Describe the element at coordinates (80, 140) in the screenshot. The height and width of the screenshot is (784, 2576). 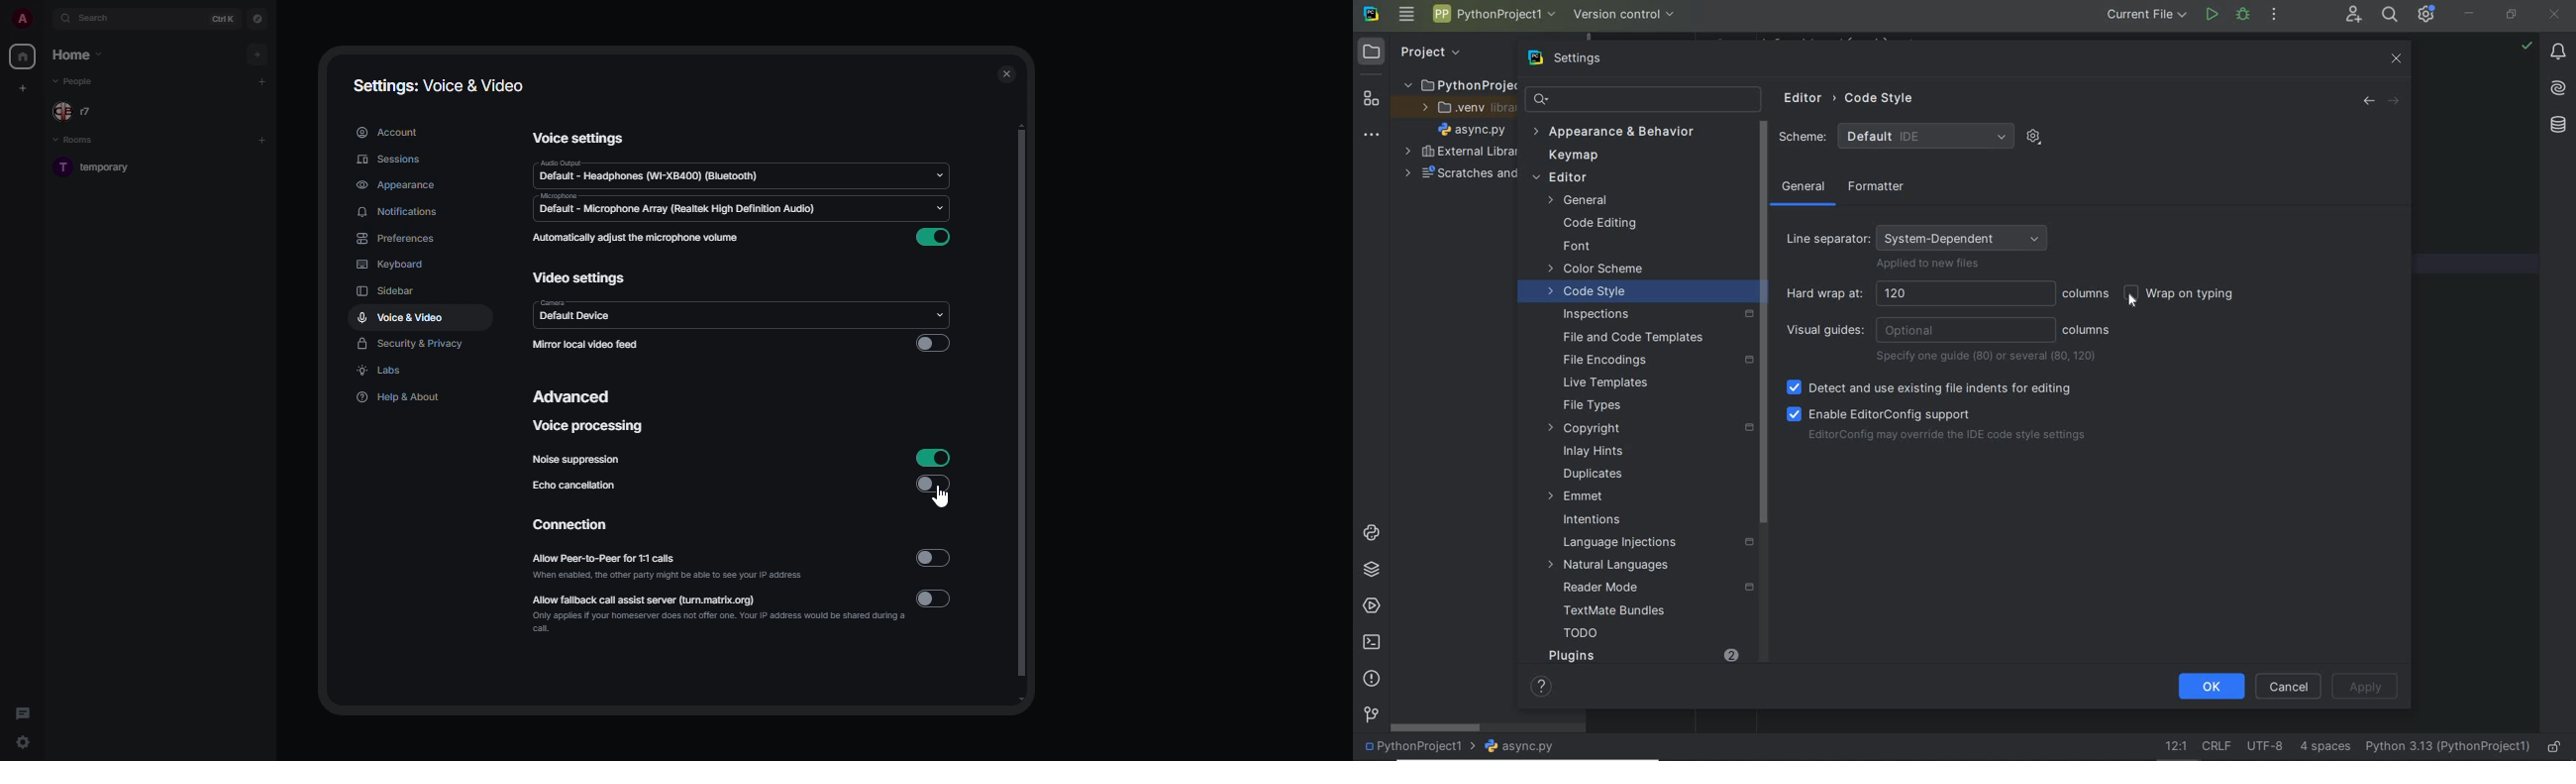
I see `rooms` at that location.